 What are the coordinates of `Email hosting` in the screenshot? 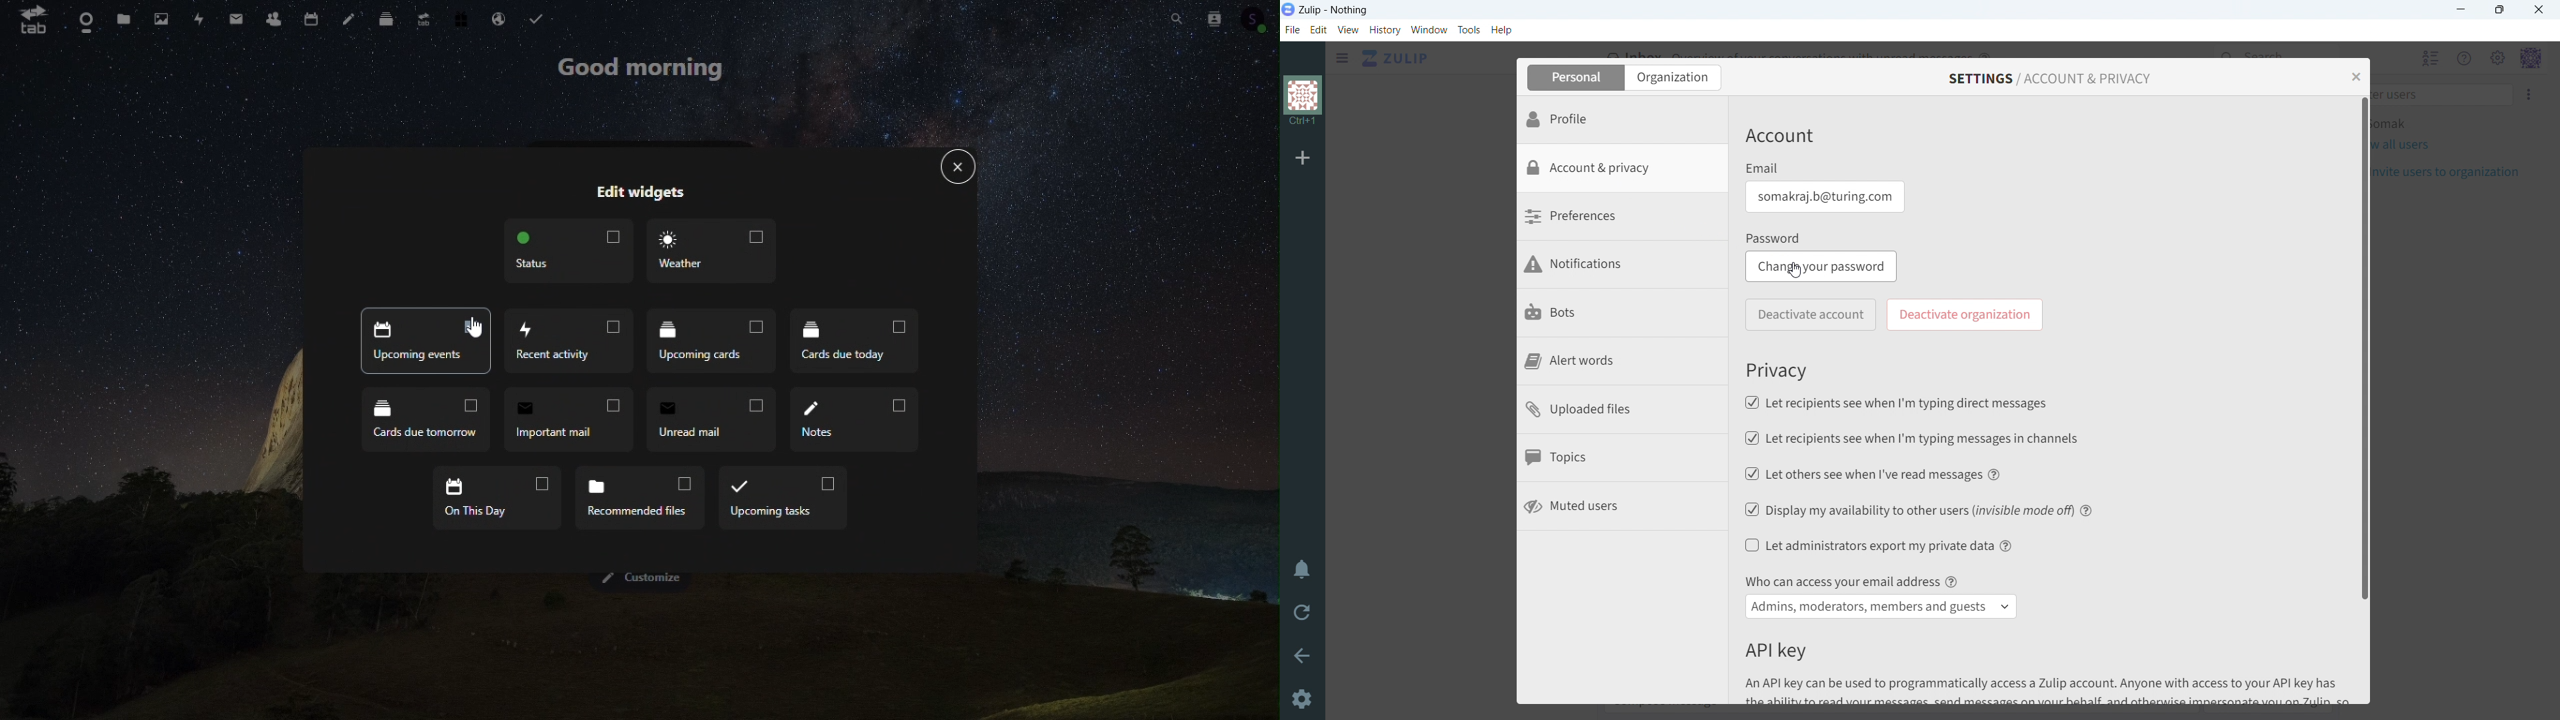 It's located at (501, 18).